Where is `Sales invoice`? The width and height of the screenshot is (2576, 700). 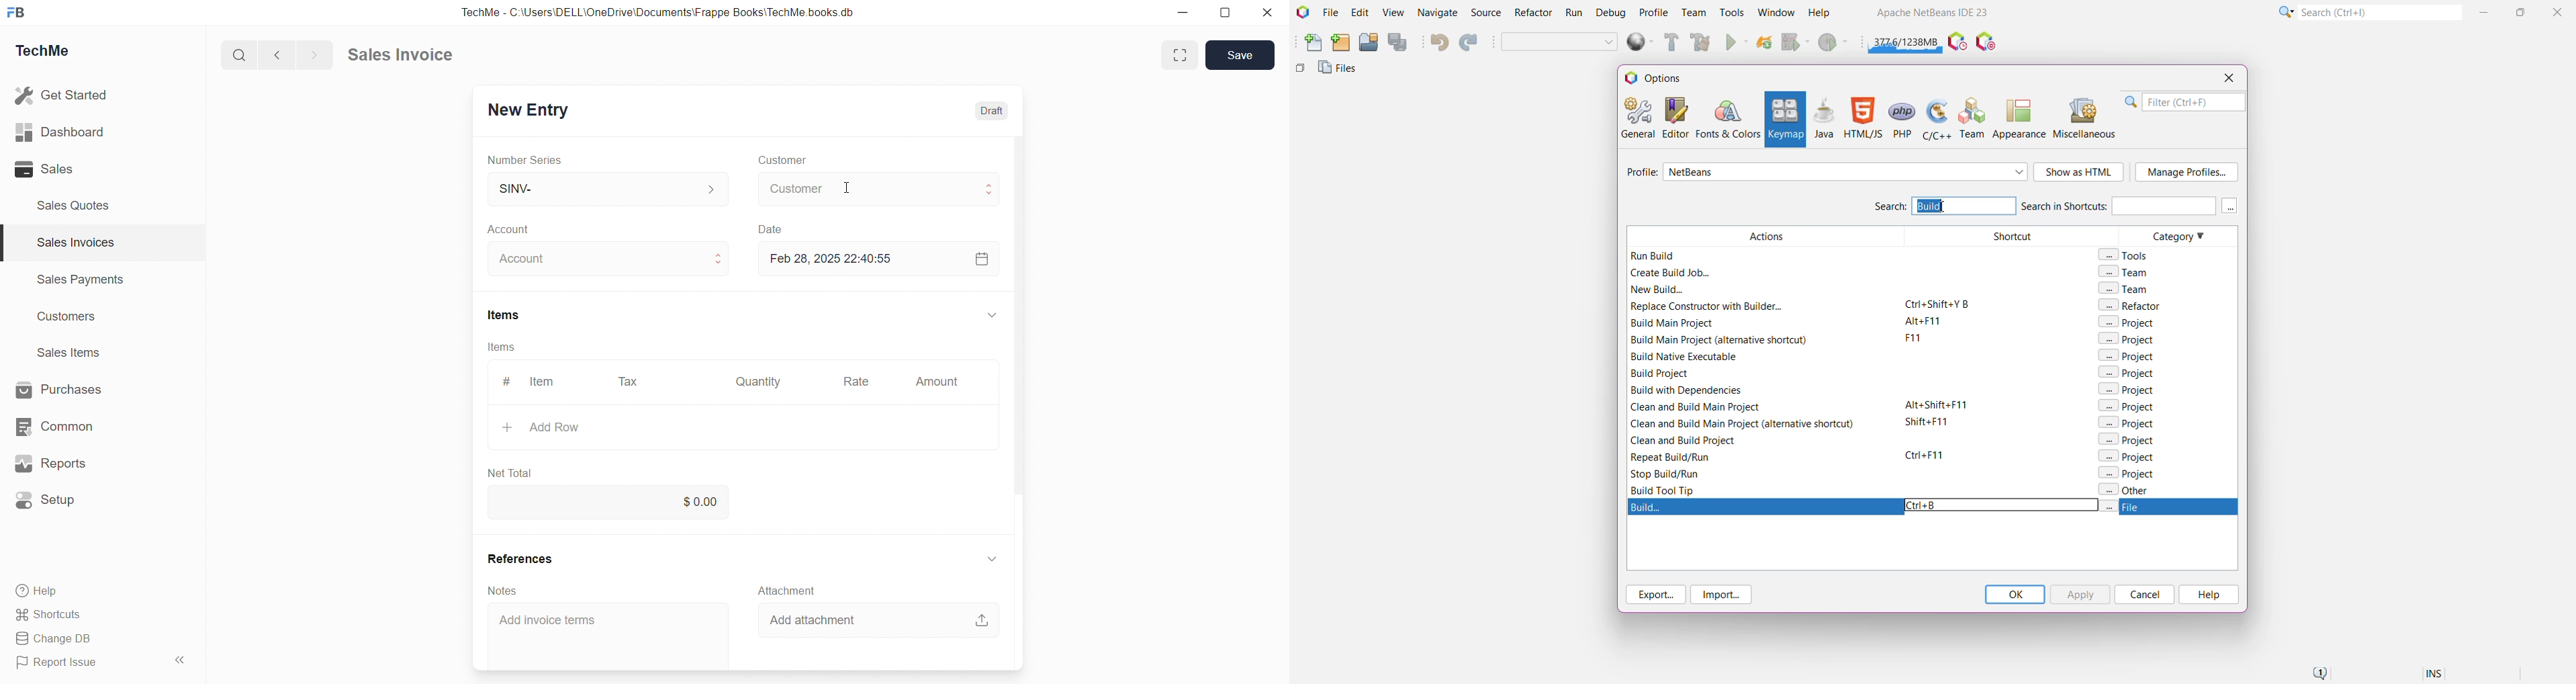
Sales invoice is located at coordinates (399, 54).